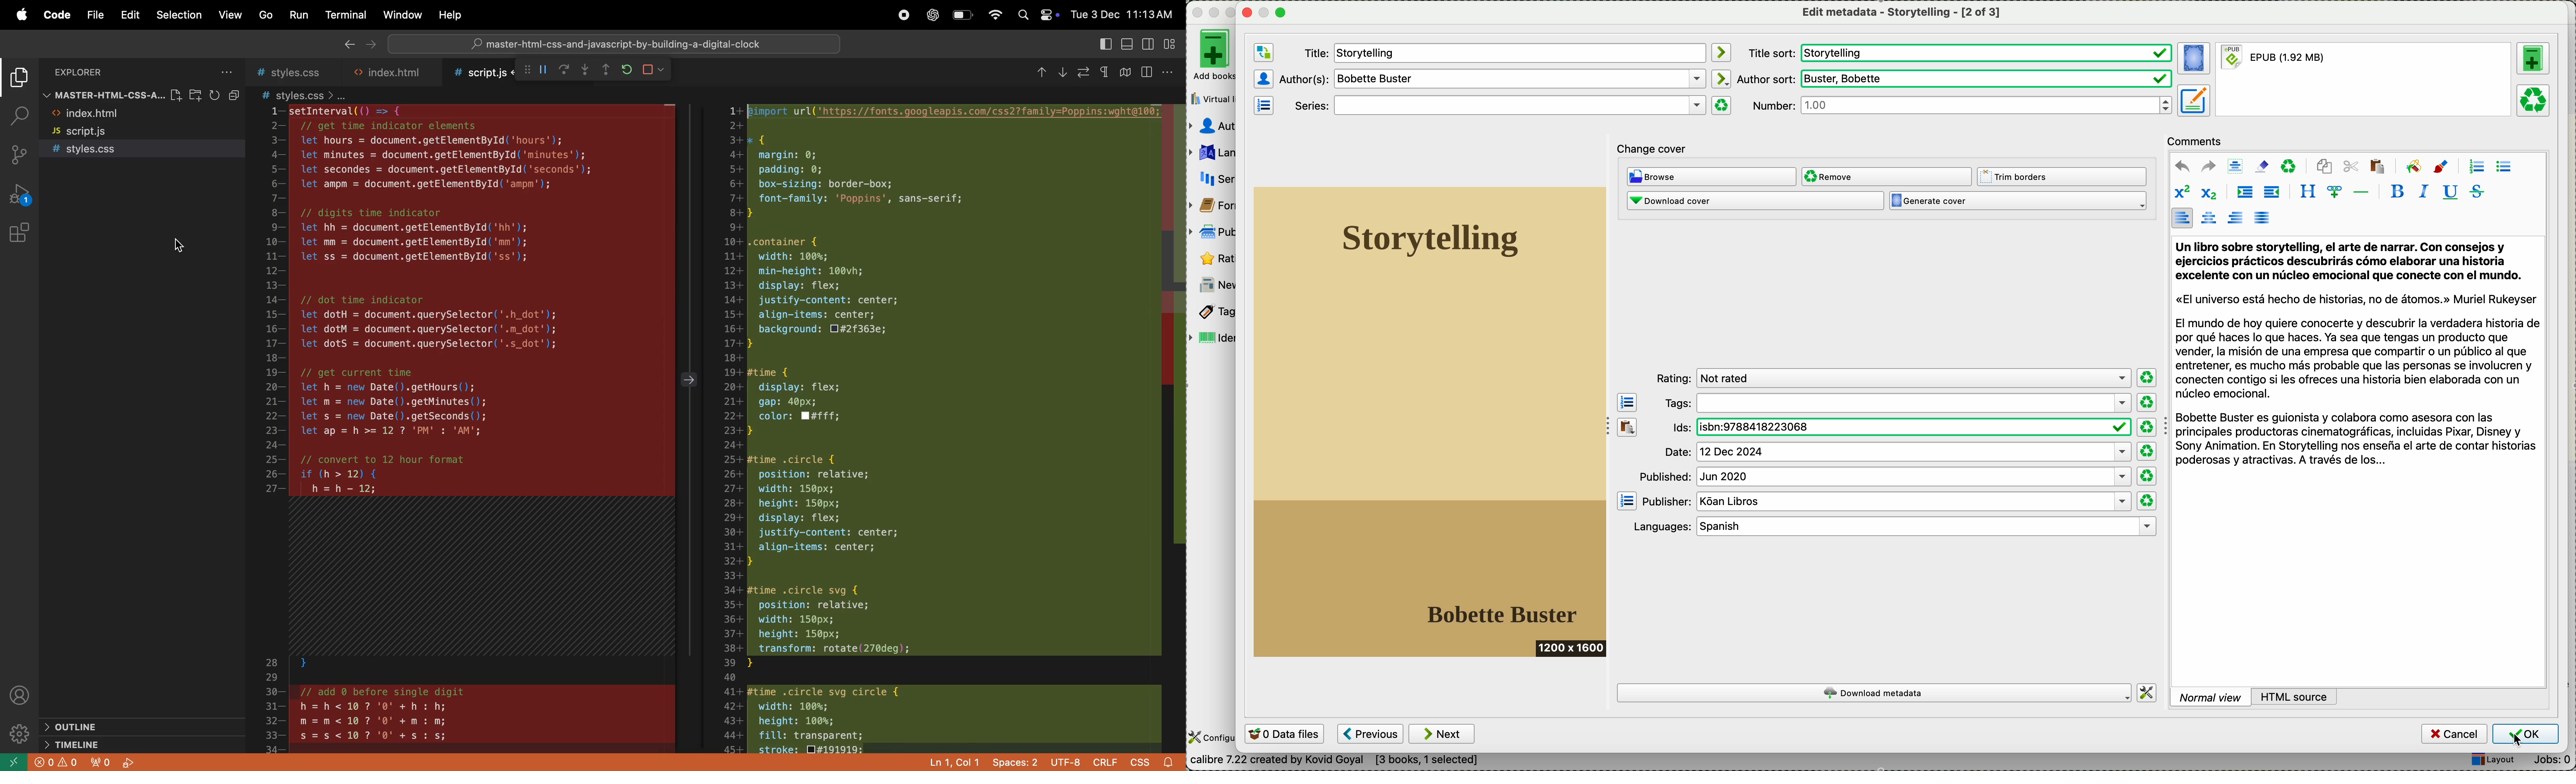  Describe the element at coordinates (541, 69) in the screenshot. I see `pause` at that location.